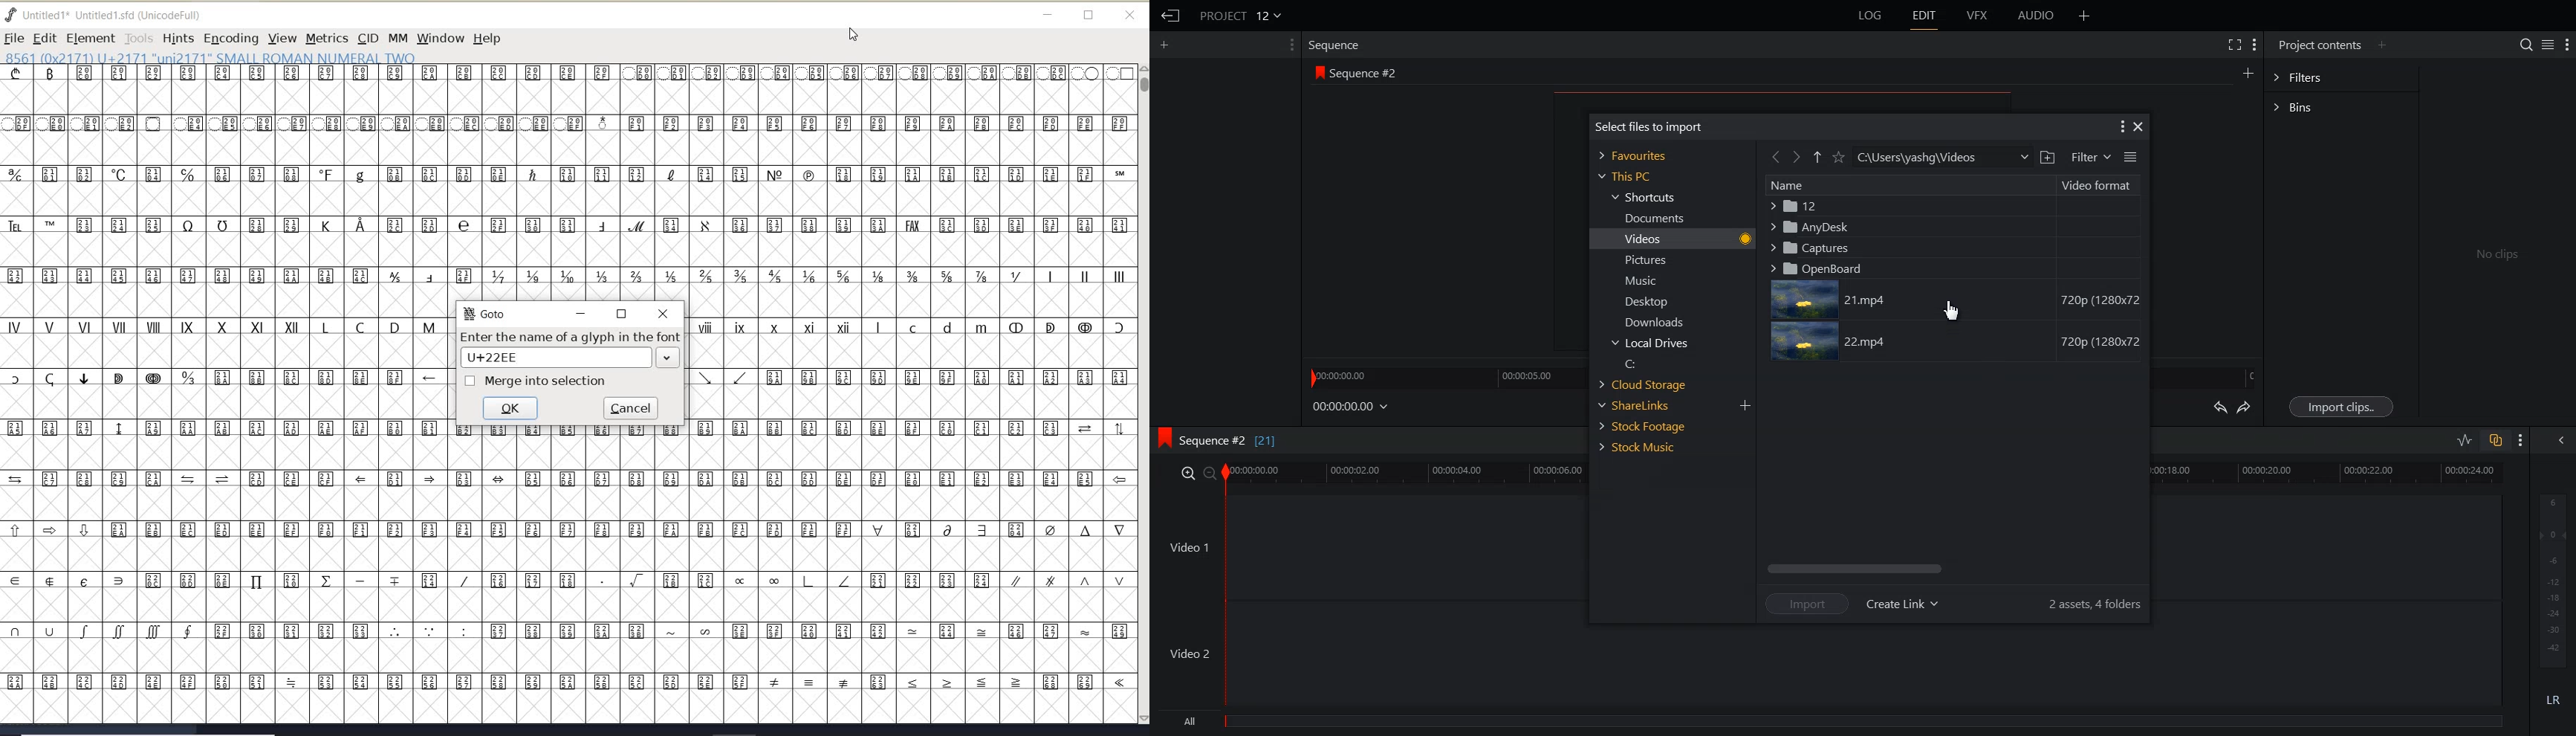 Image resolution: width=2576 pixels, height=756 pixels. Describe the element at coordinates (1872, 476) in the screenshot. I see `Video Slider` at that location.